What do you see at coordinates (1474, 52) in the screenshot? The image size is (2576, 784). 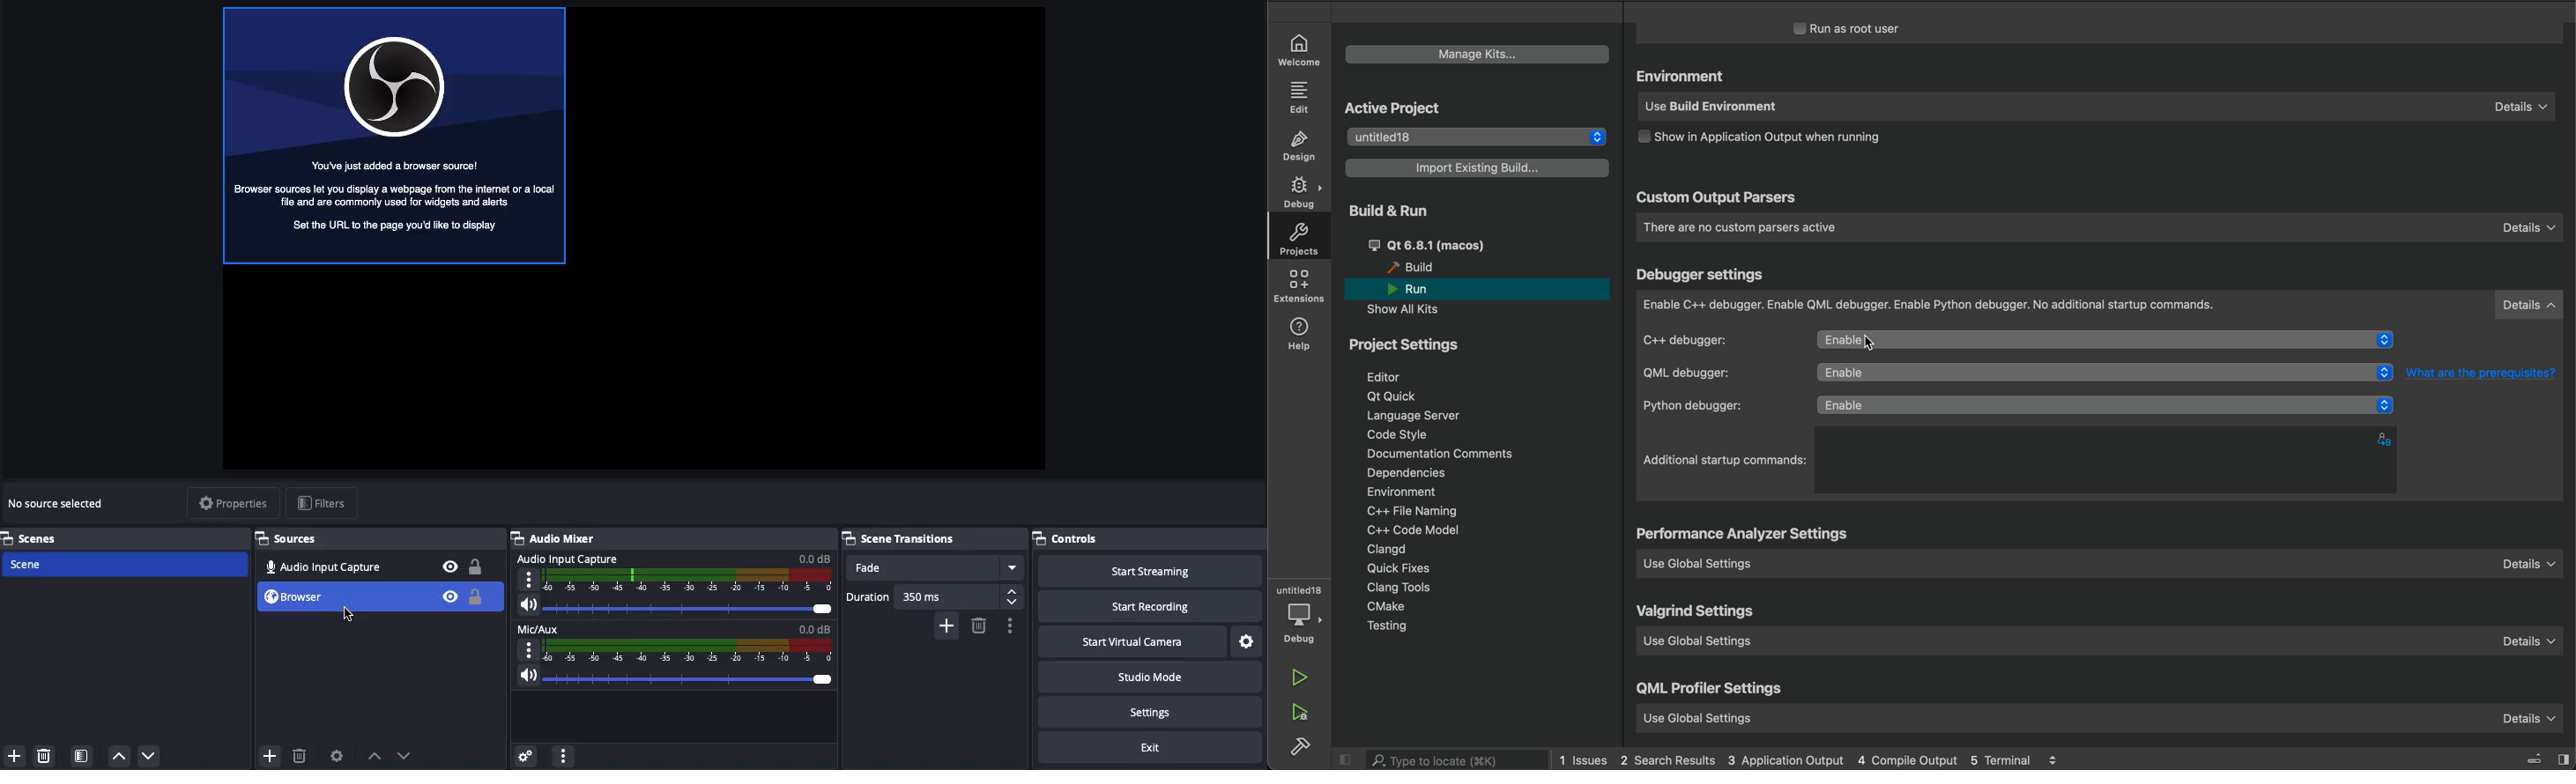 I see `manage kits` at bounding box center [1474, 52].